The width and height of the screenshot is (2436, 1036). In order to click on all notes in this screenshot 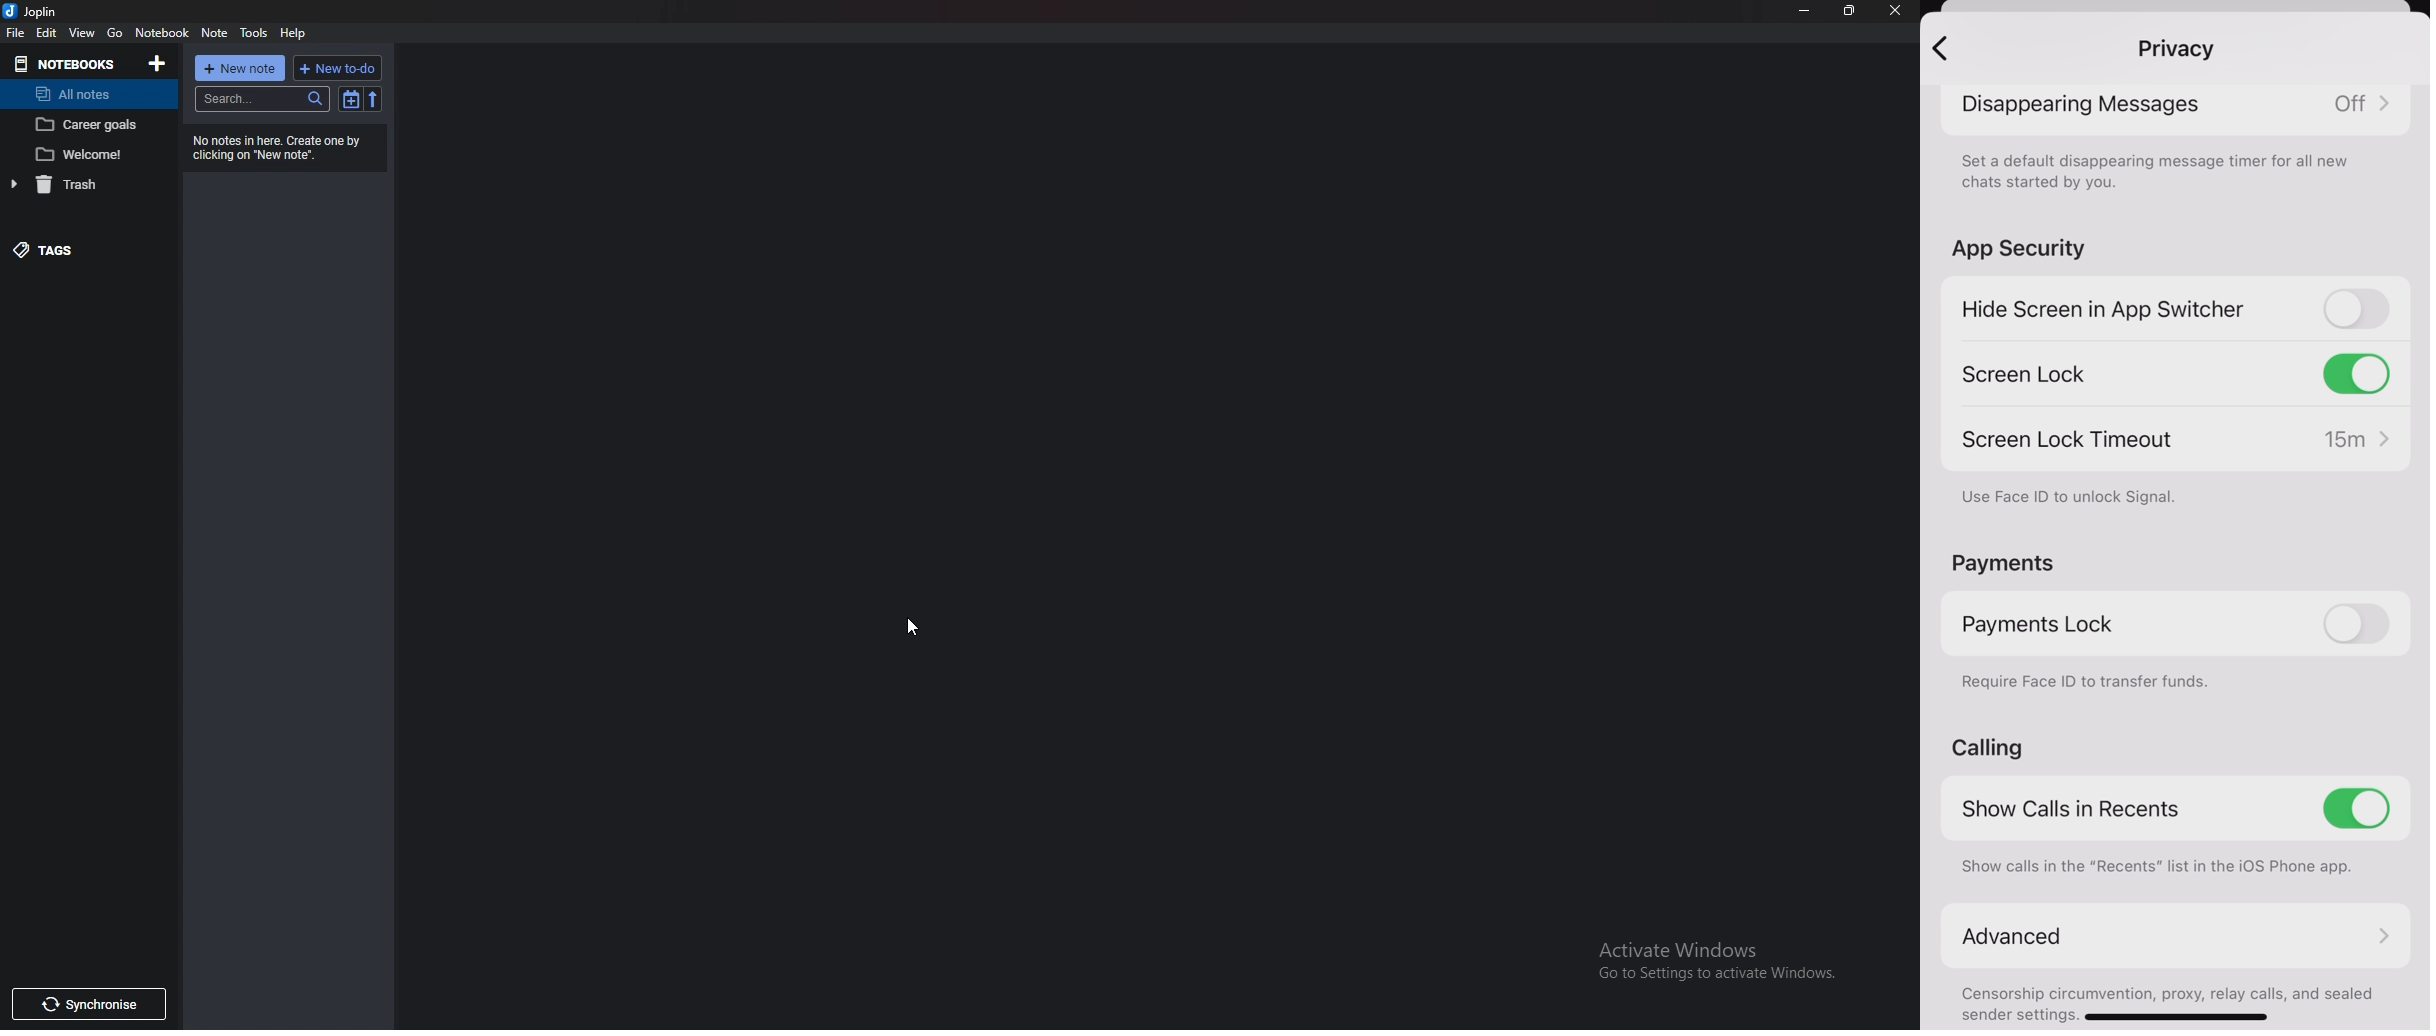, I will do `click(83, 94)`.